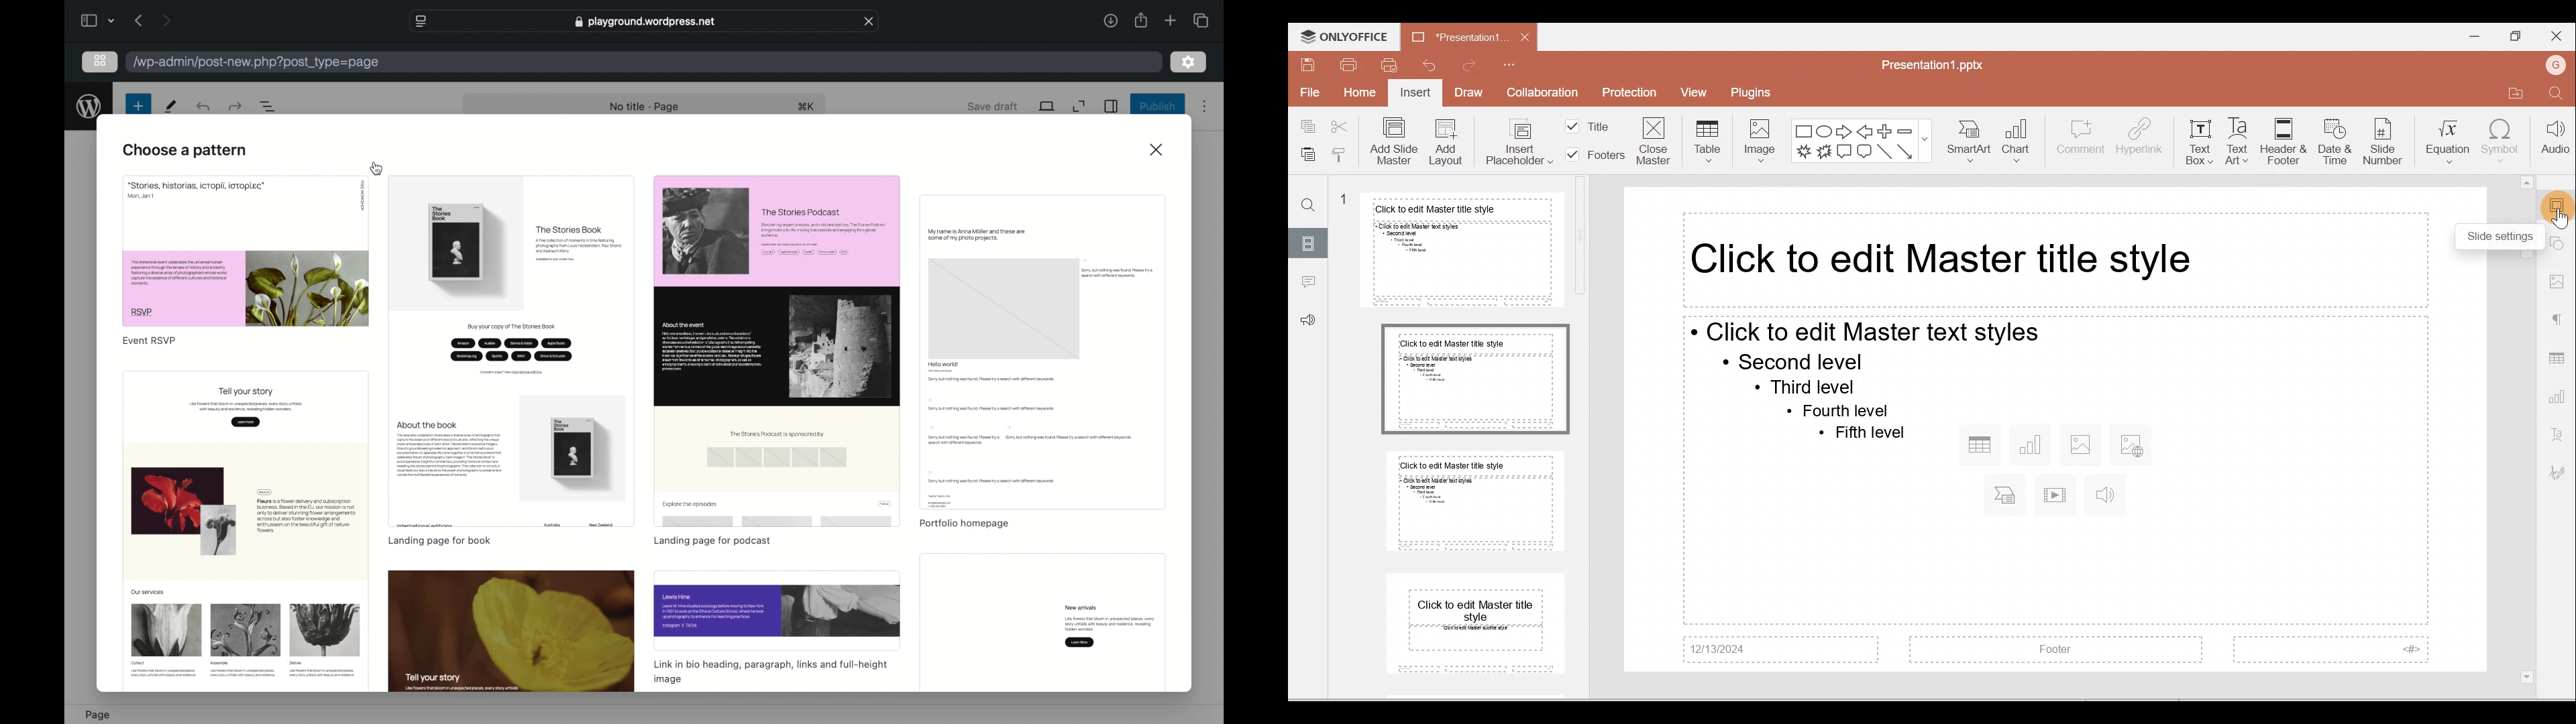  What do you see at coordinates (2560, 282) in the screenshot?
I see `Image settings` at bounding box center [2560, 282].